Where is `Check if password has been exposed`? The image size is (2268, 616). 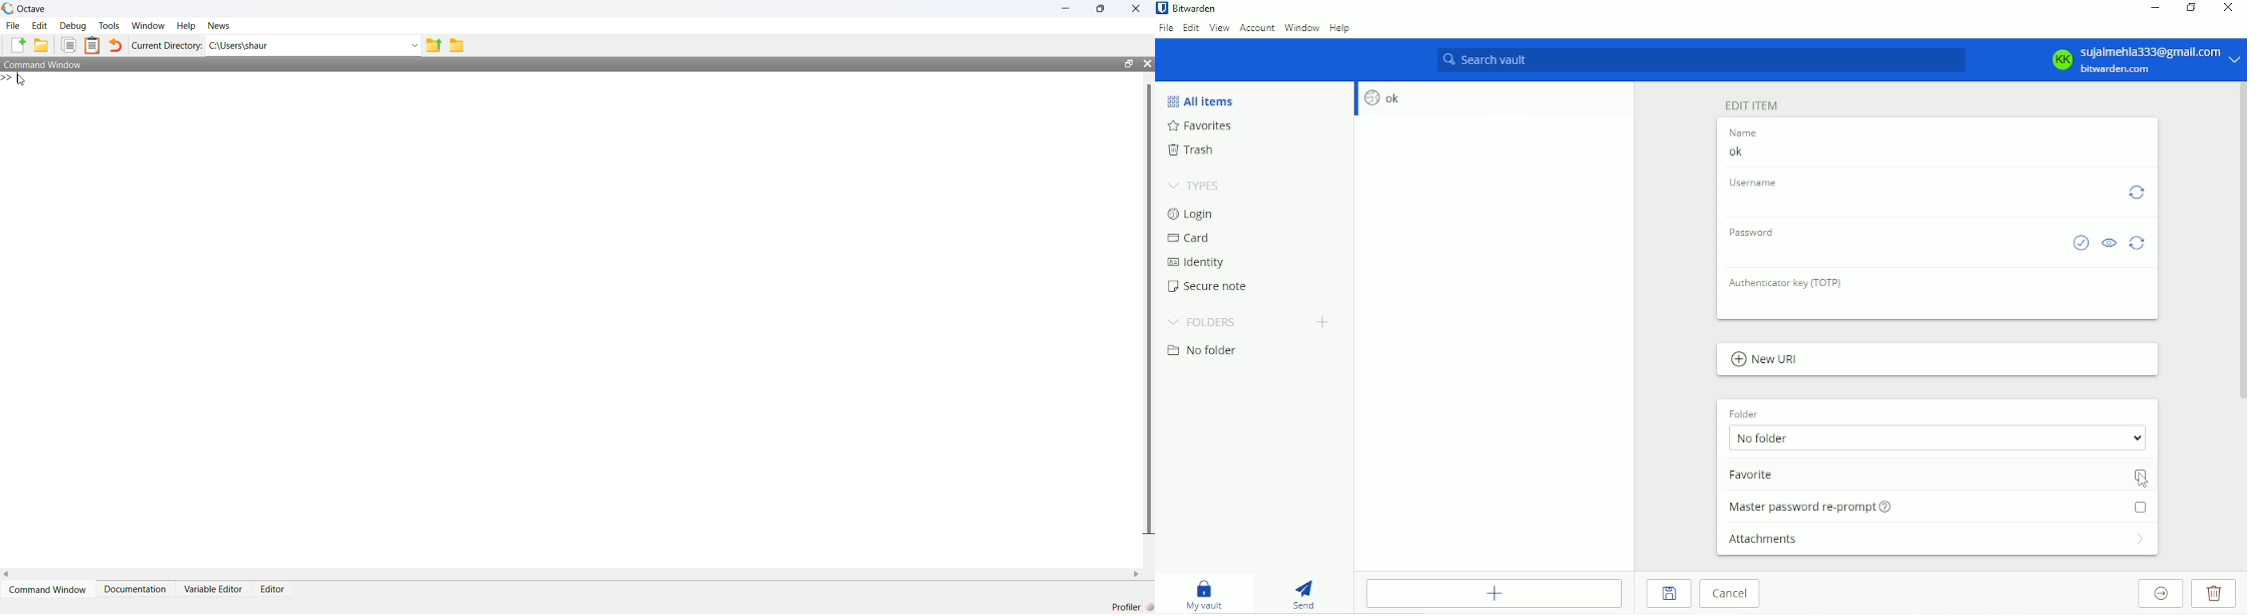 Check if password has been exposed is located at coordinates (2081, 244).